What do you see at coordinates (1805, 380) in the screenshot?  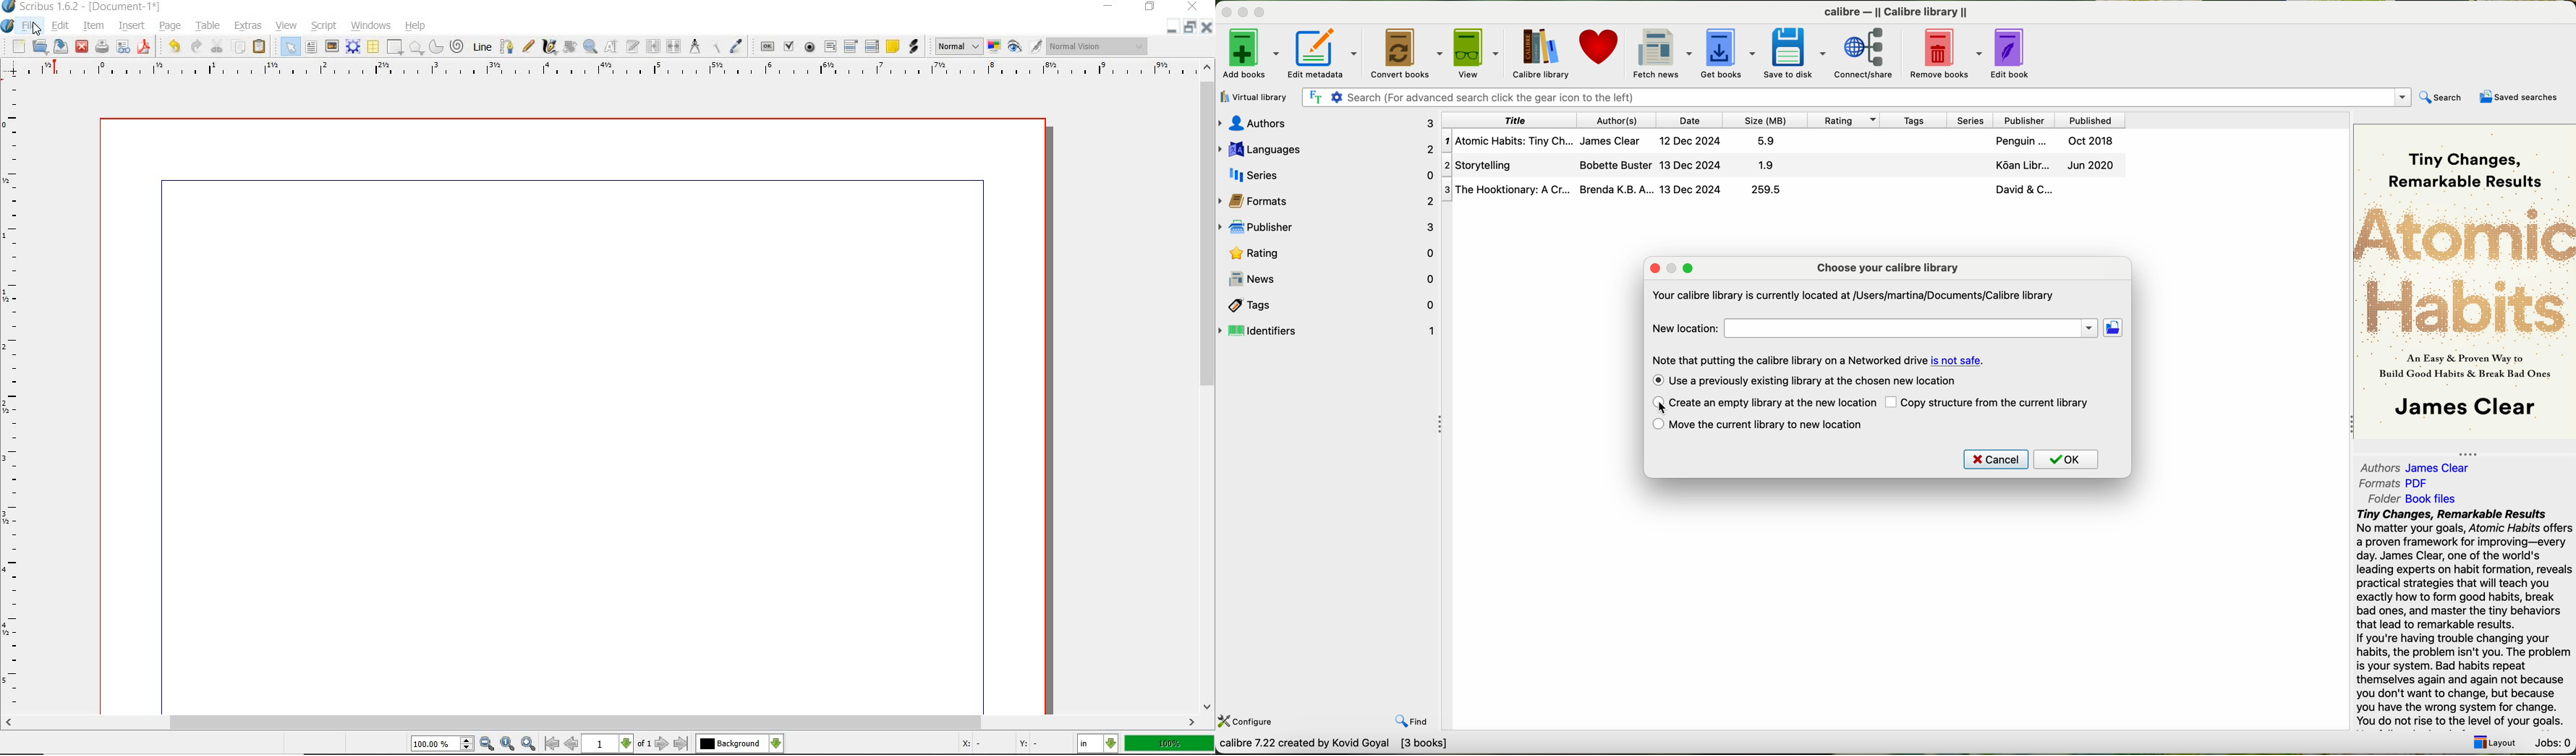 I see `use a previously existing library` at bounding box center [1805, 380].